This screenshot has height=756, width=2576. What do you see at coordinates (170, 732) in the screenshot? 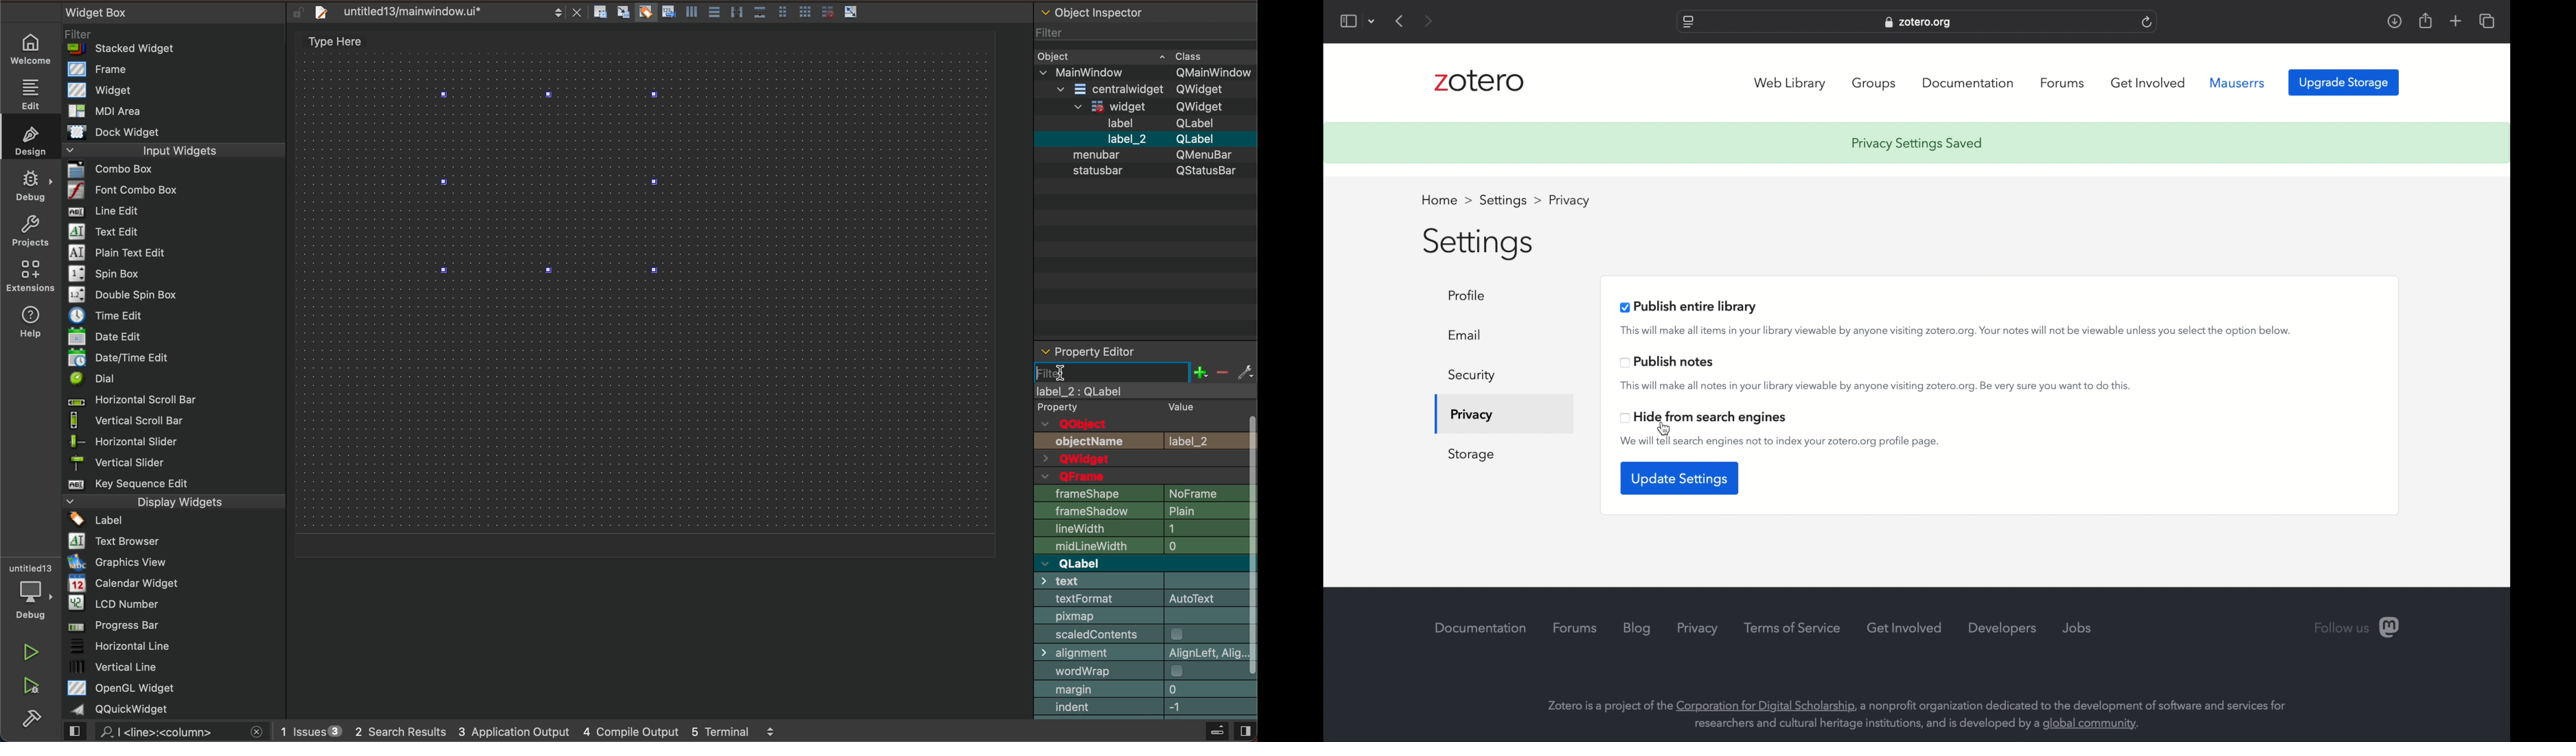
I see `search` at bounding box center [170, 732].